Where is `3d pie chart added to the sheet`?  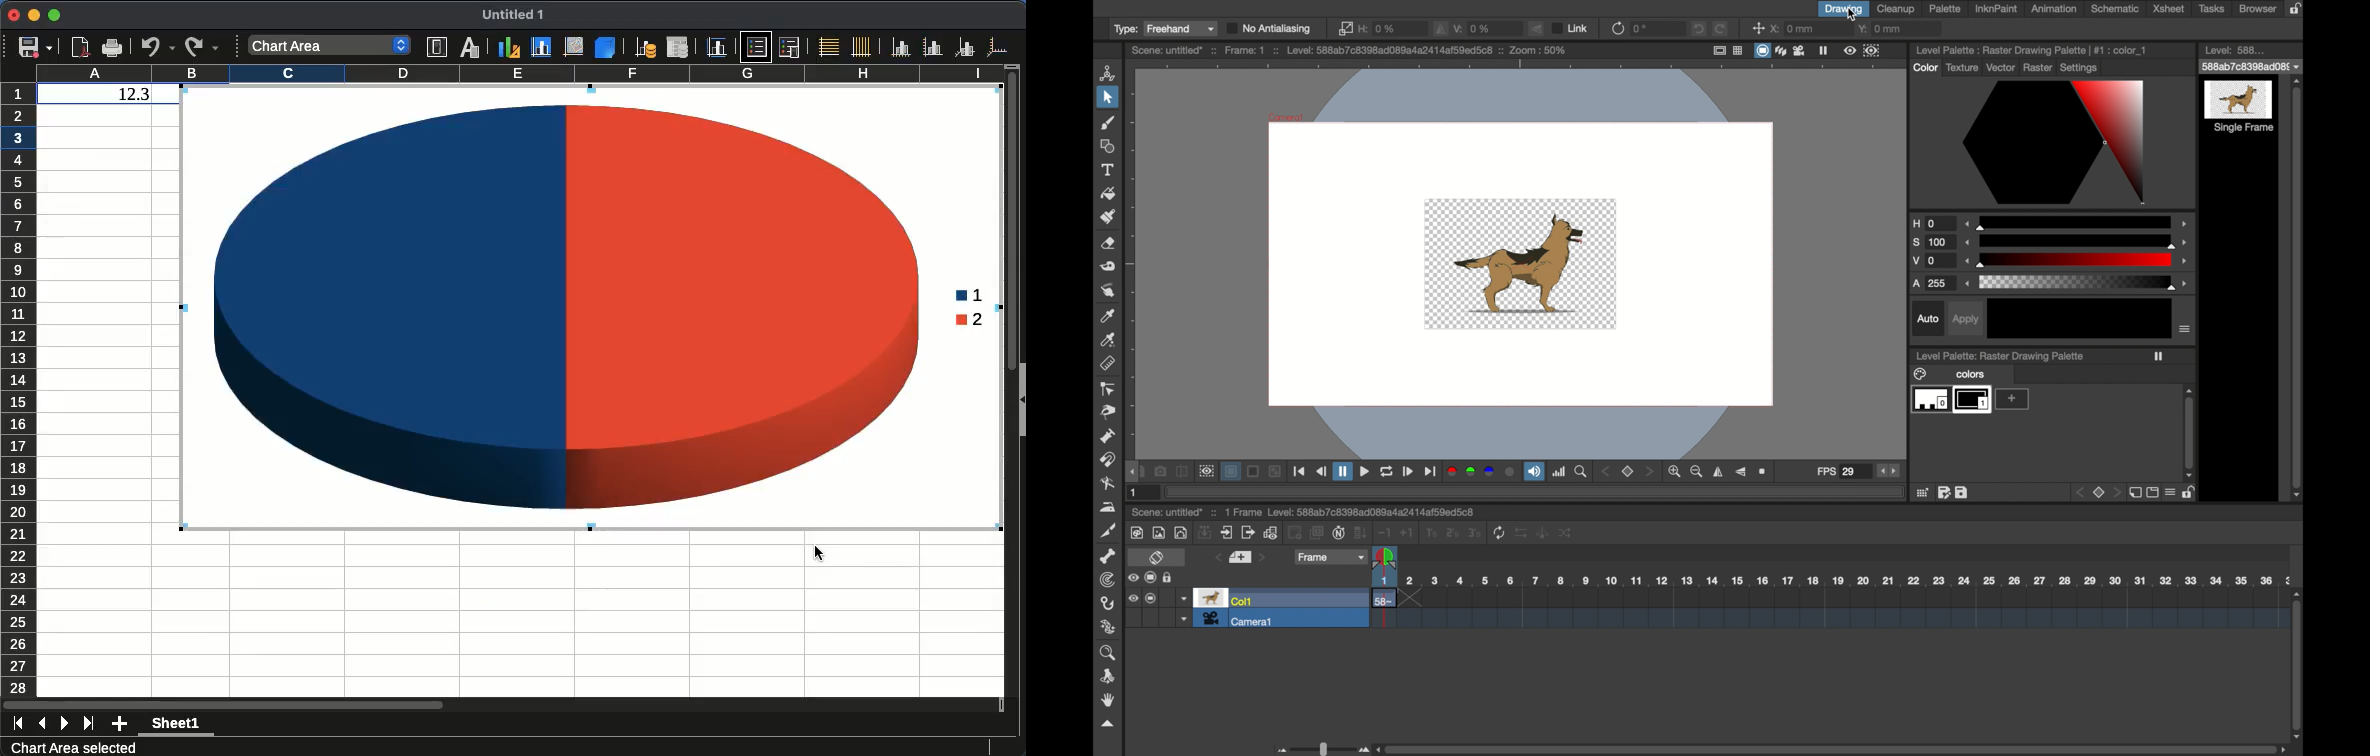 3d pie chart added to the sheet is located at coordinates (591, 308).